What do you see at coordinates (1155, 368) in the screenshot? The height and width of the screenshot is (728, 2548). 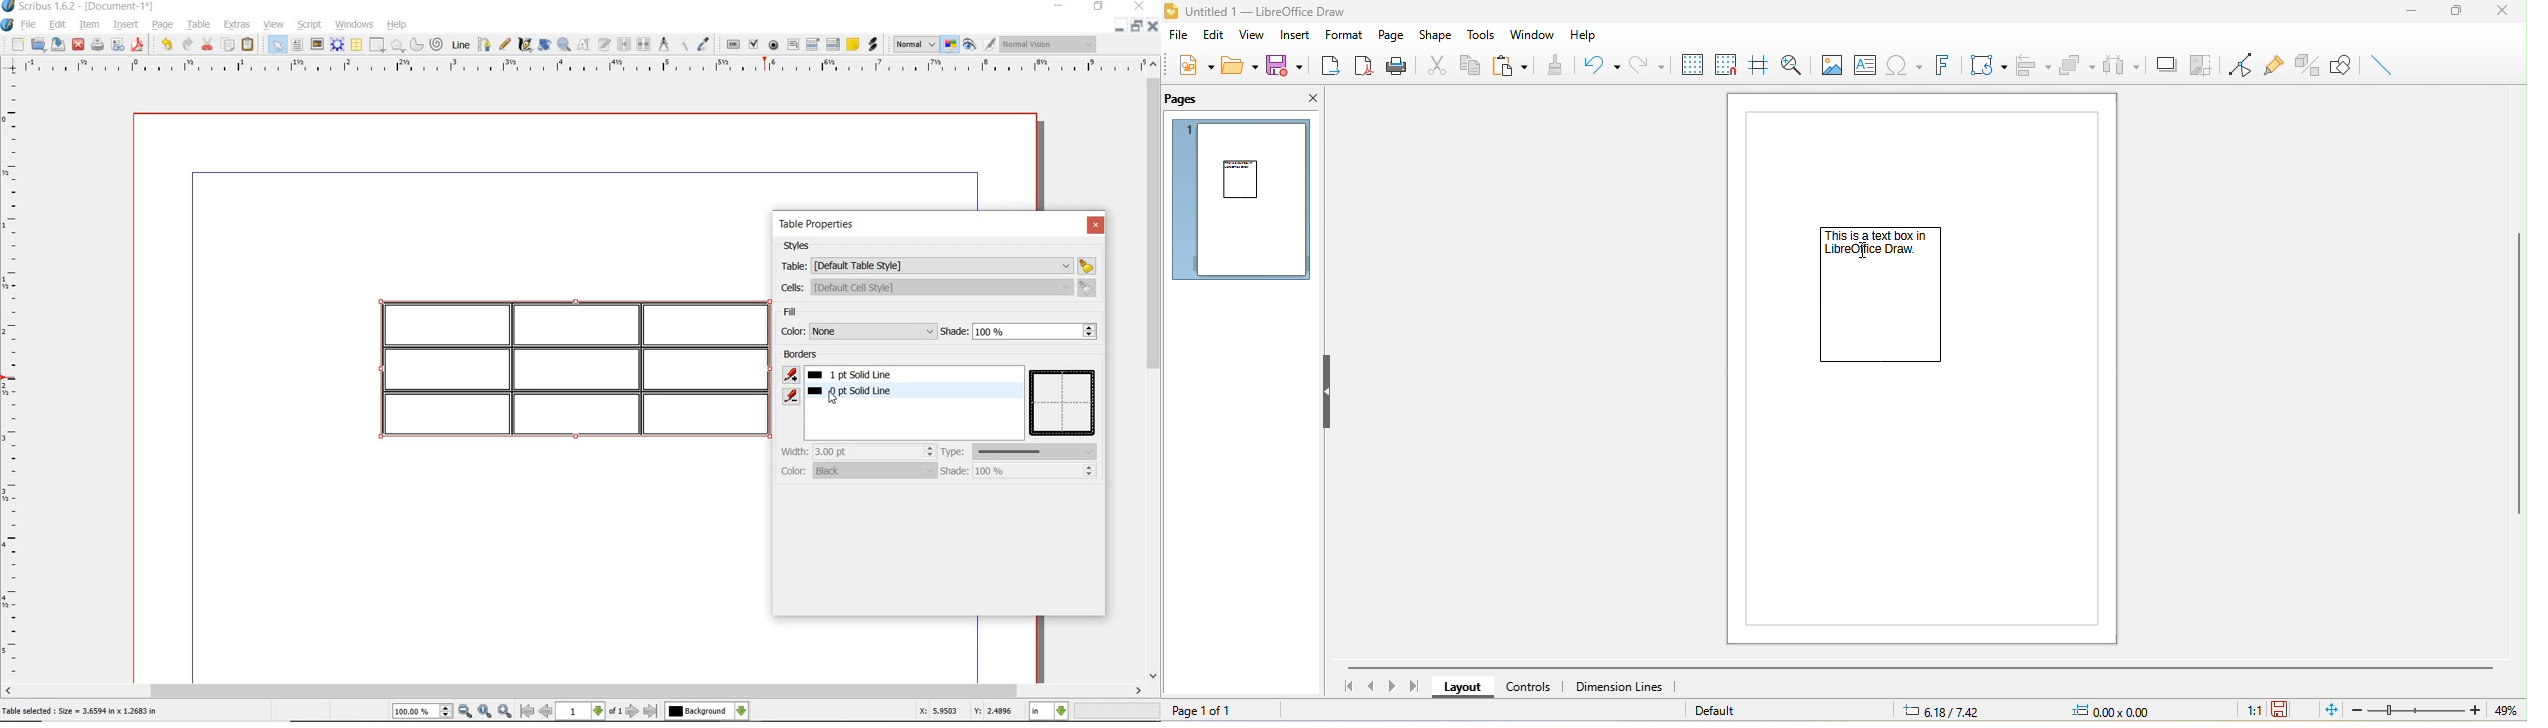 I see `scrollbar` at bounding box center [1155, 368].